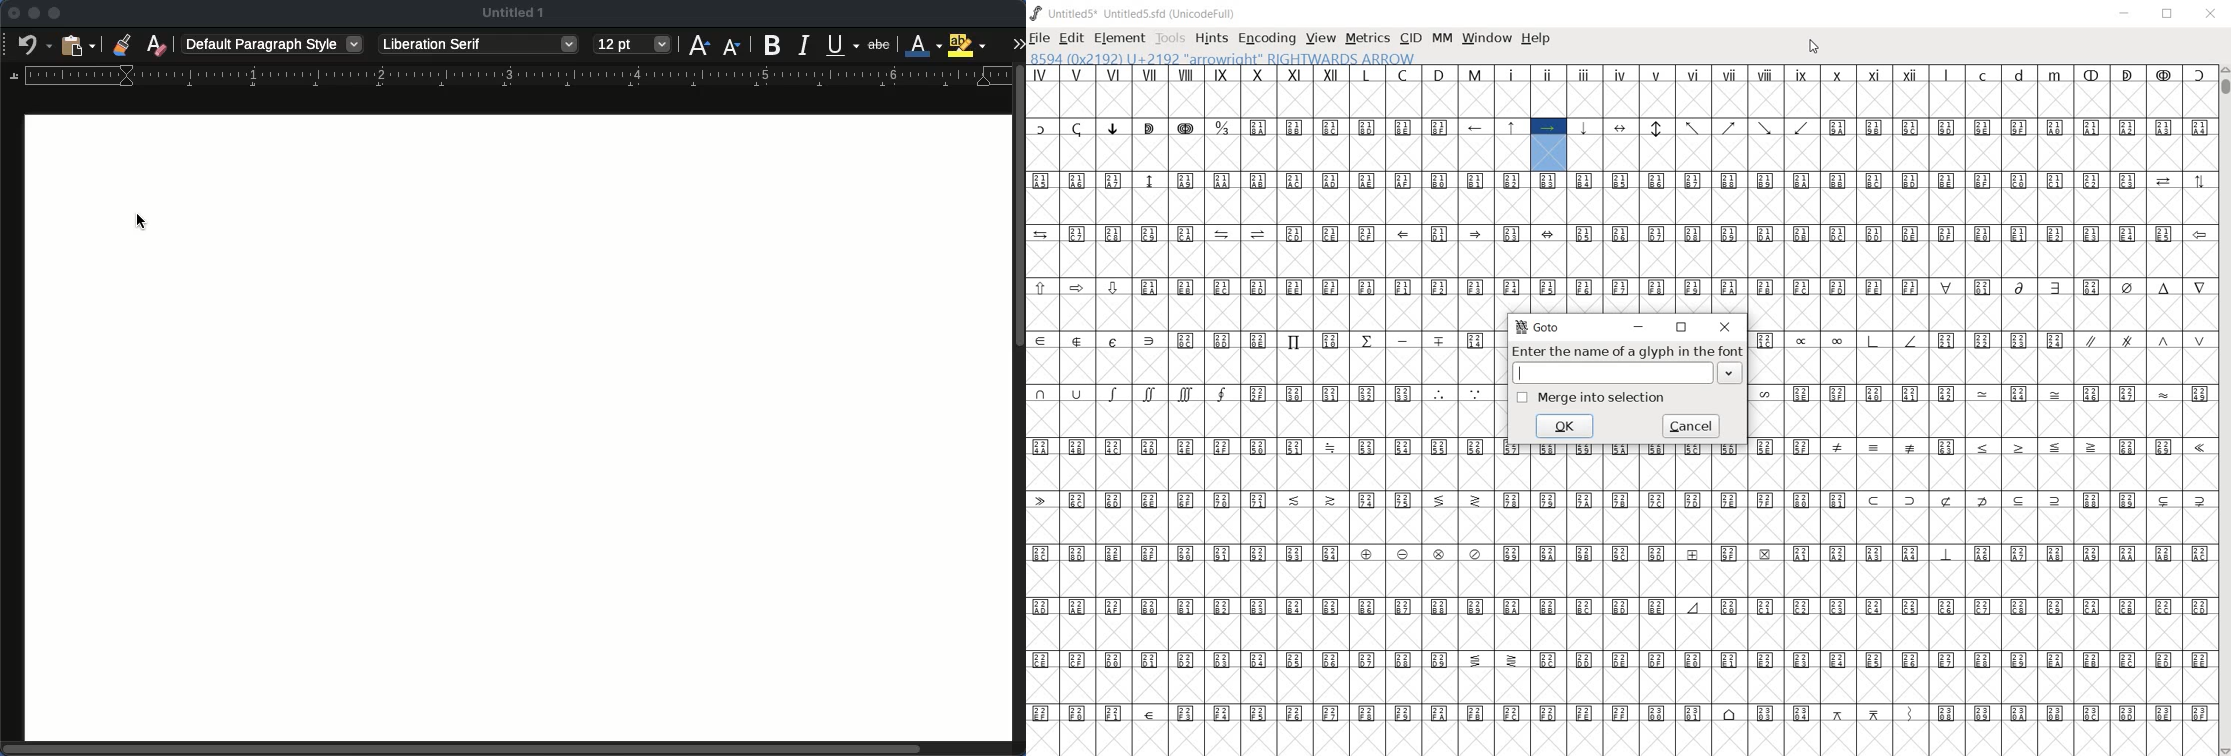 The image size is (2240, 756). Describe the element at coordinates (32, 46) in the screenshot. I see `undo` at that location.